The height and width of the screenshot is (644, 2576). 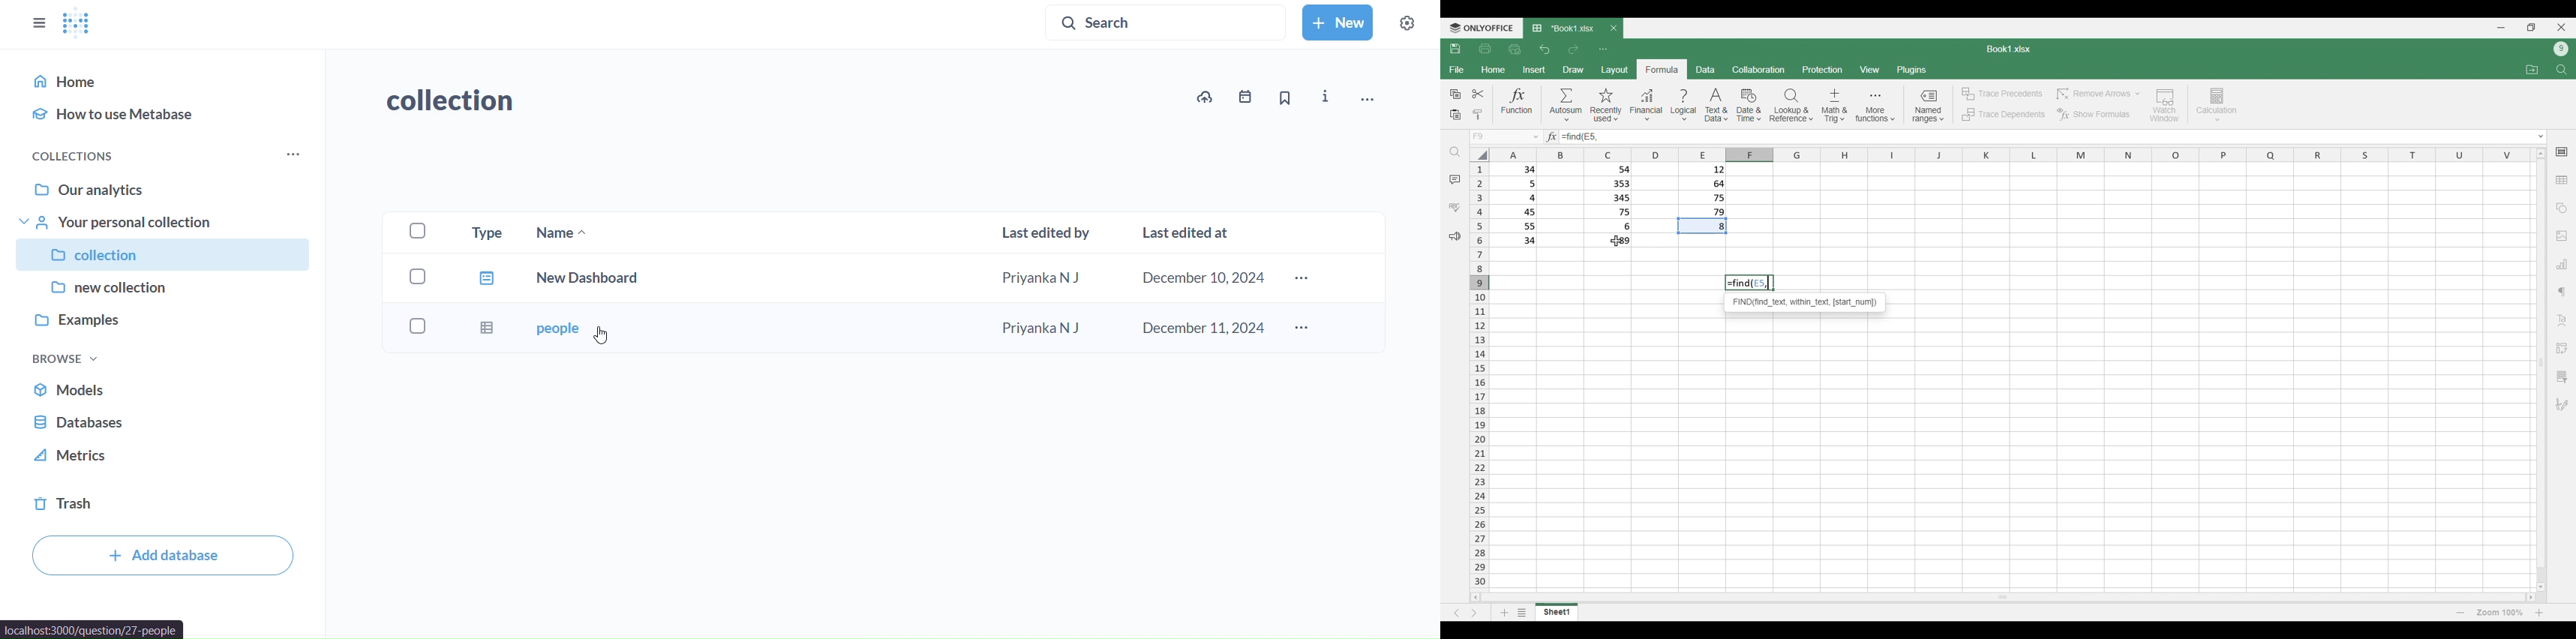 I want to click on Close tab, so click(x=1614, y=28).